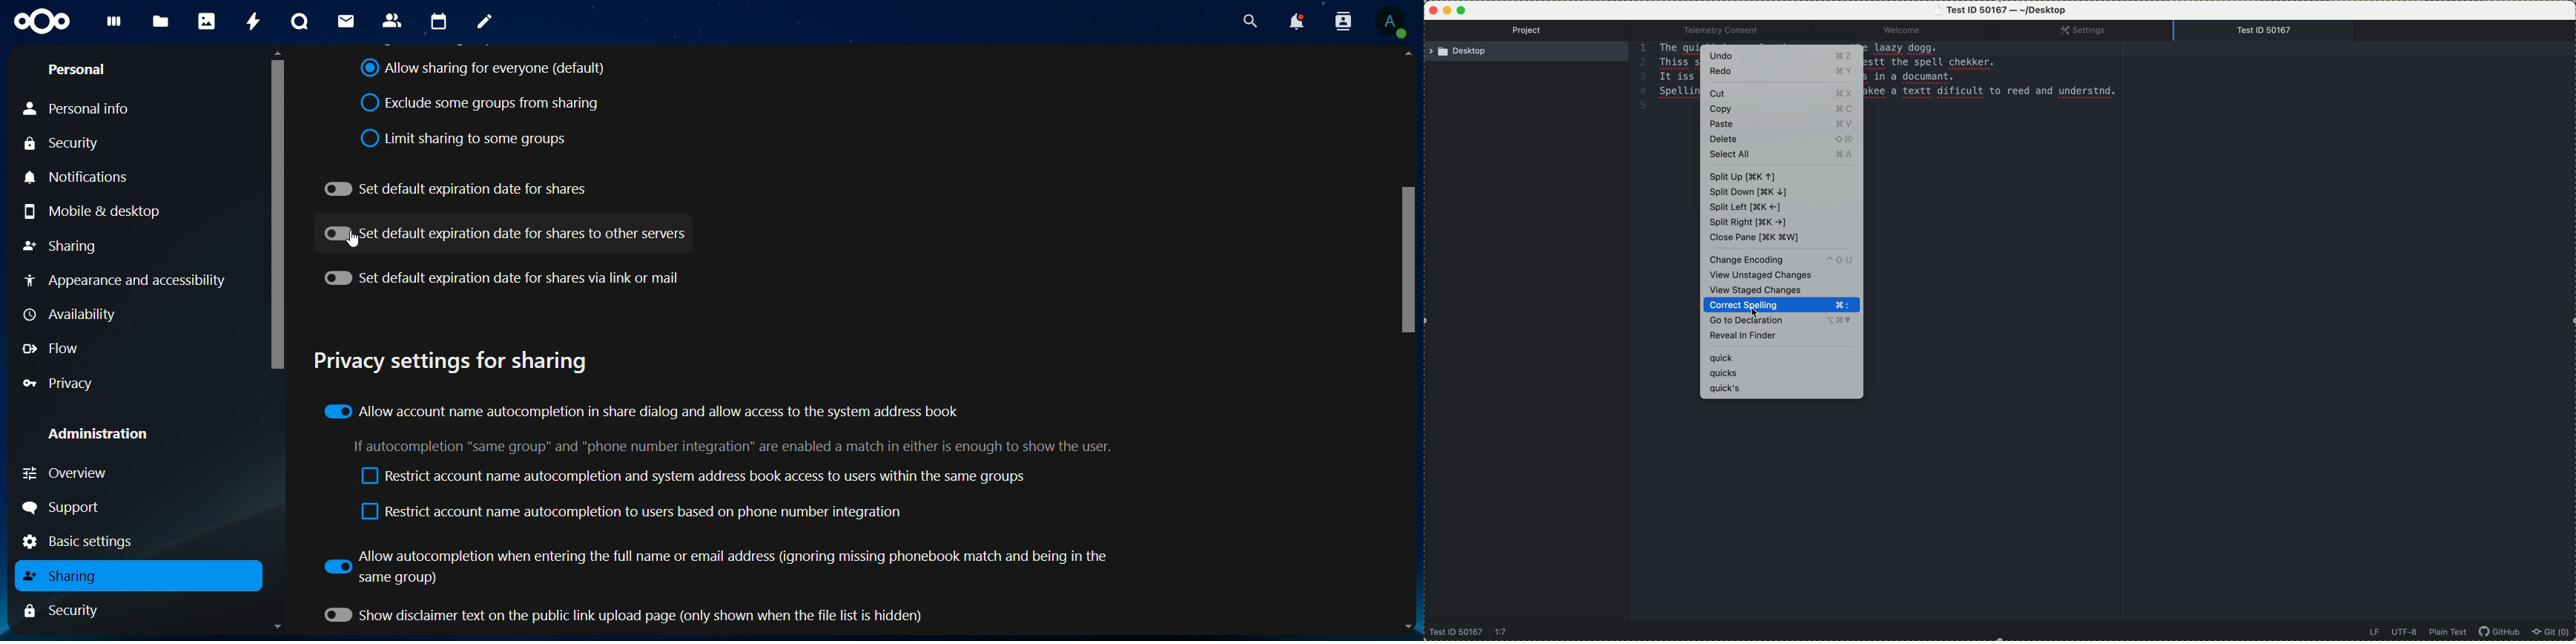 The image size is (2576, 644). Describe the element at coordinates (84, 542) in the screenshot. I see `basic settings` at that location.